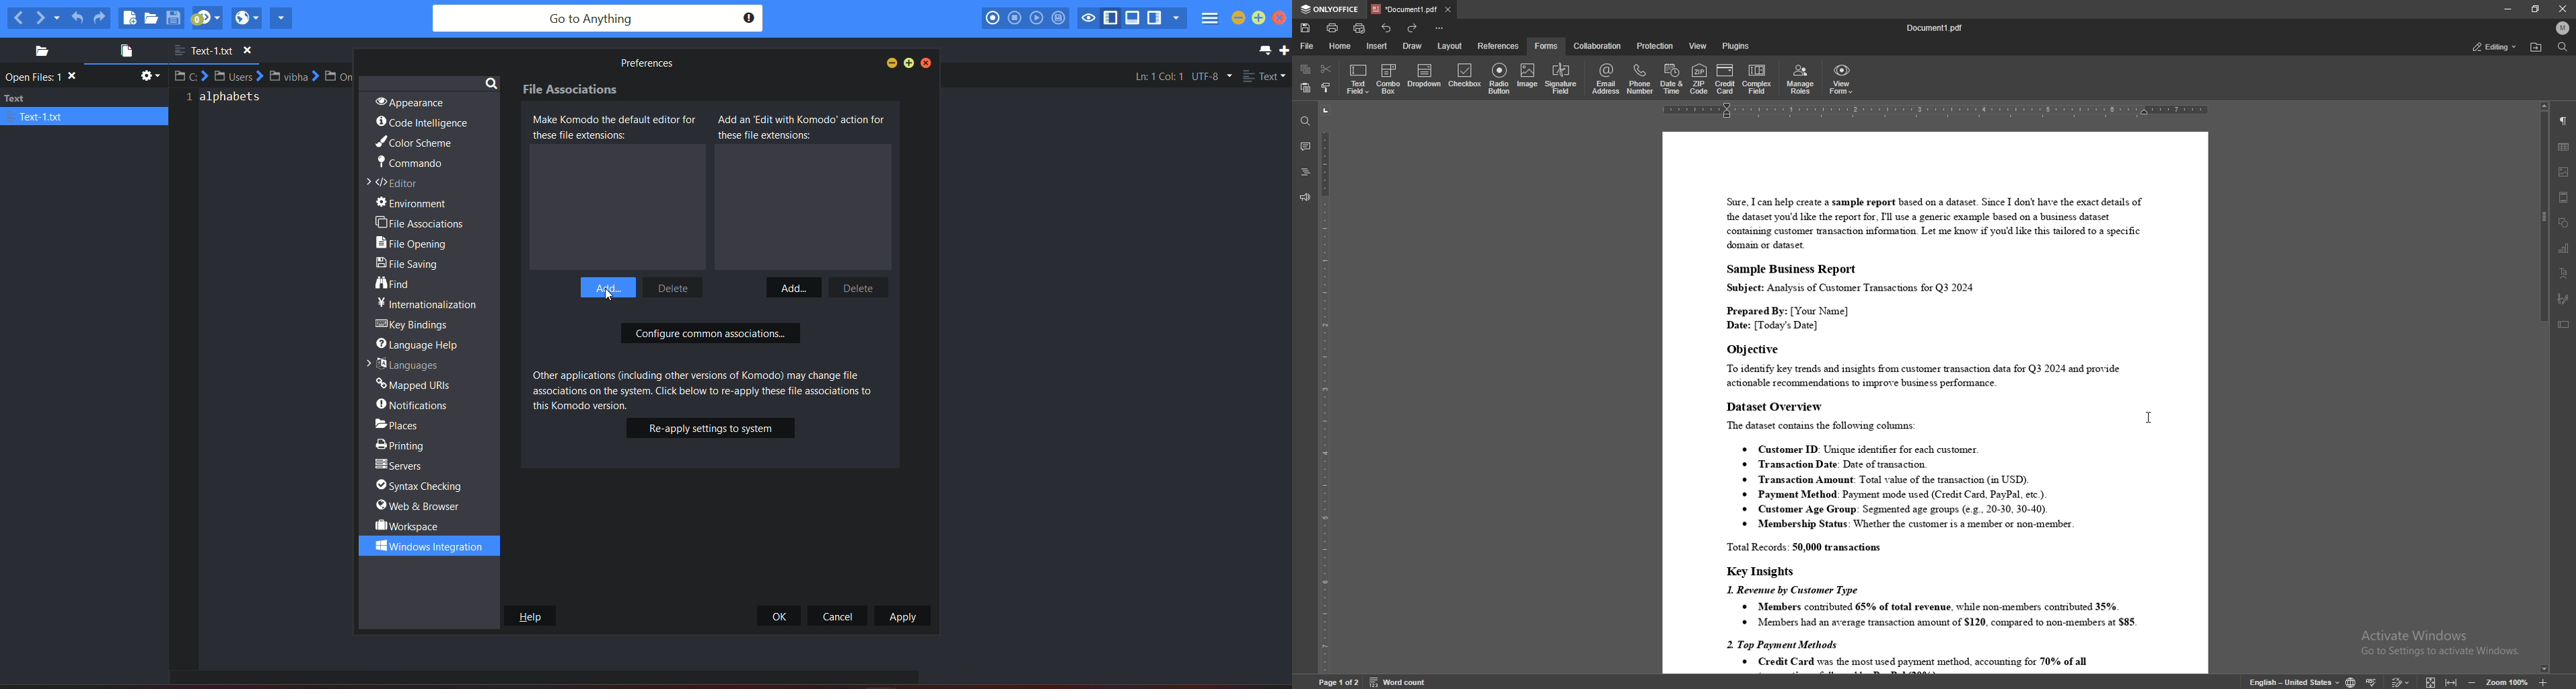 This screenshot has width=2576, height=700. Describe the element at coordinates (2563, 9) in the screenshot. I see `close` at that location.